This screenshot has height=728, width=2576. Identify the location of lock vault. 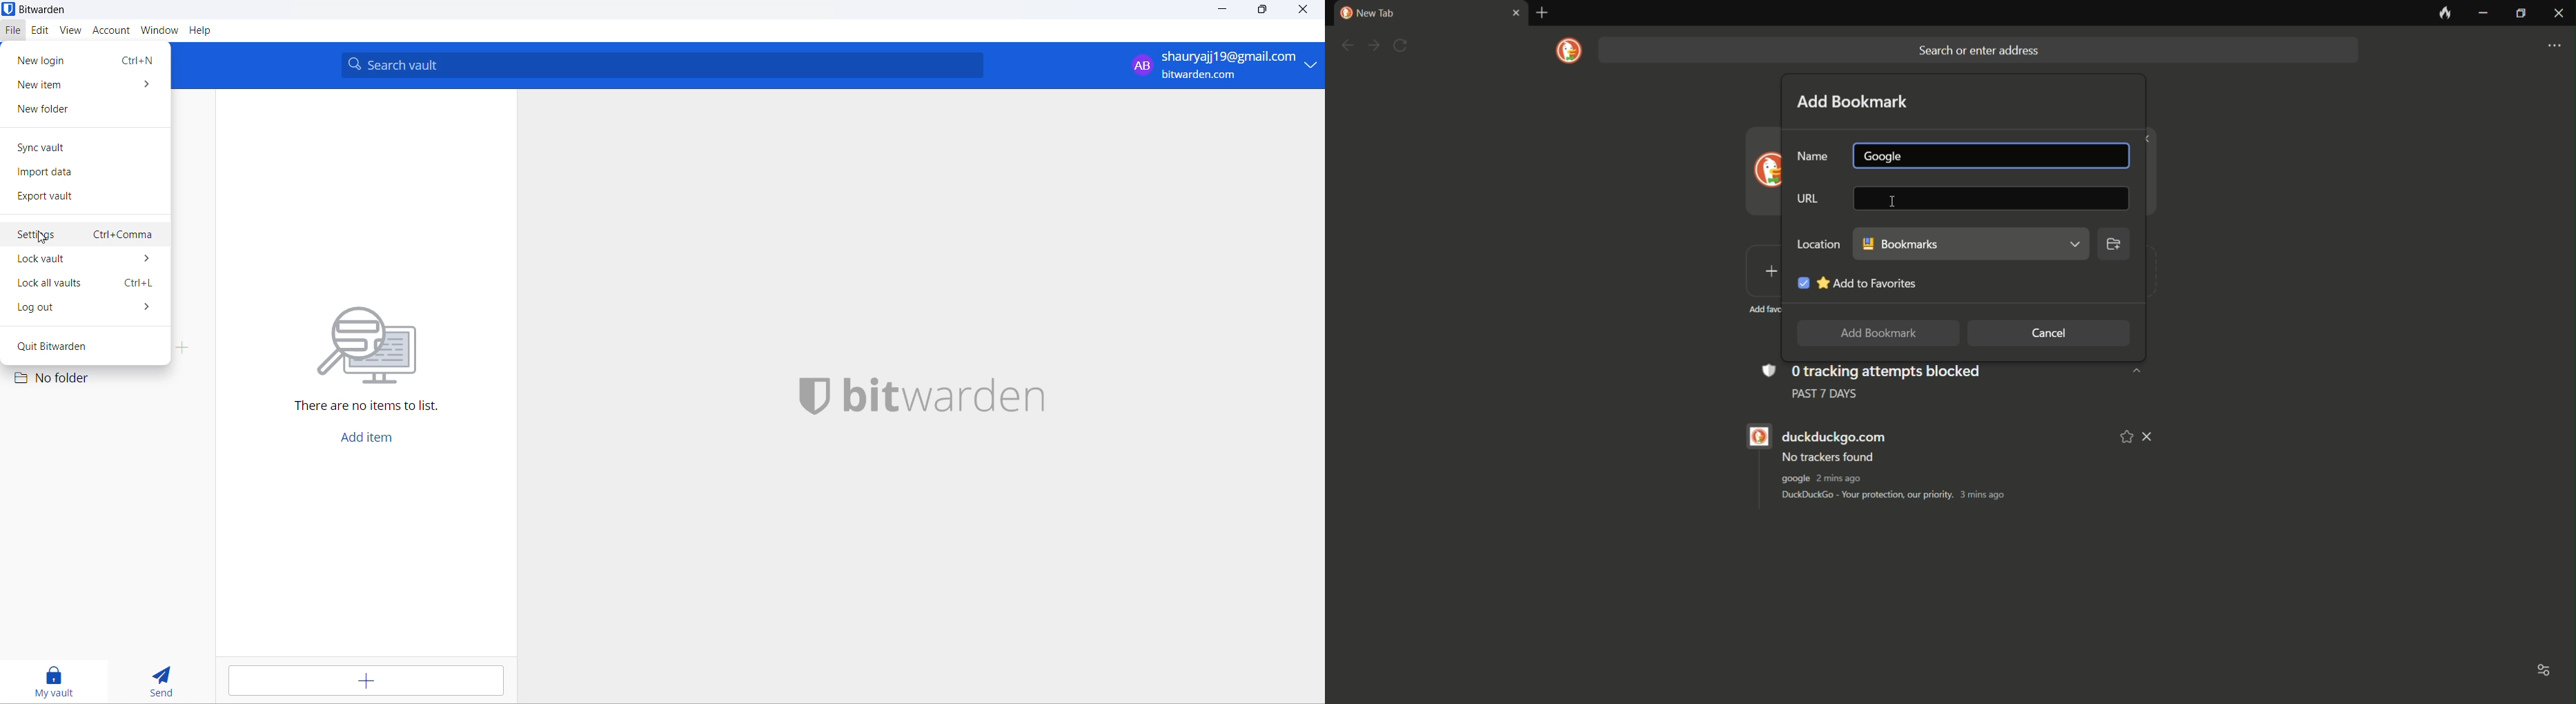
(81, 261).